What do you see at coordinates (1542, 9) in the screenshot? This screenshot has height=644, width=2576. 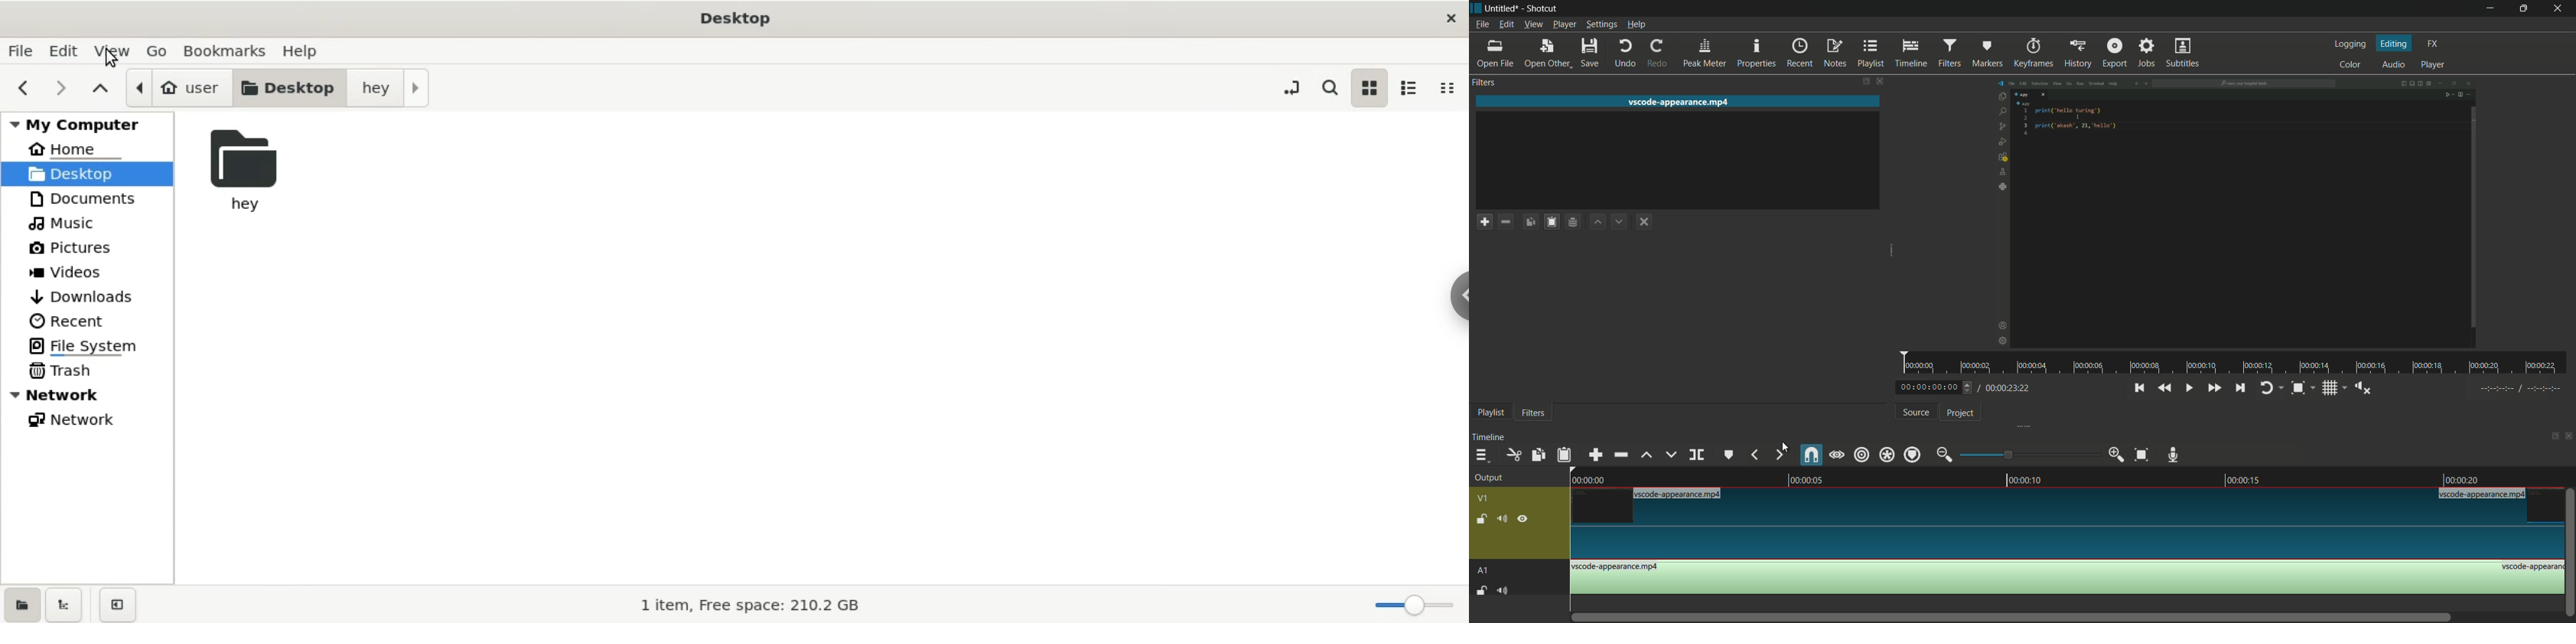 I see `app name` at bounding box center [1542, 9].